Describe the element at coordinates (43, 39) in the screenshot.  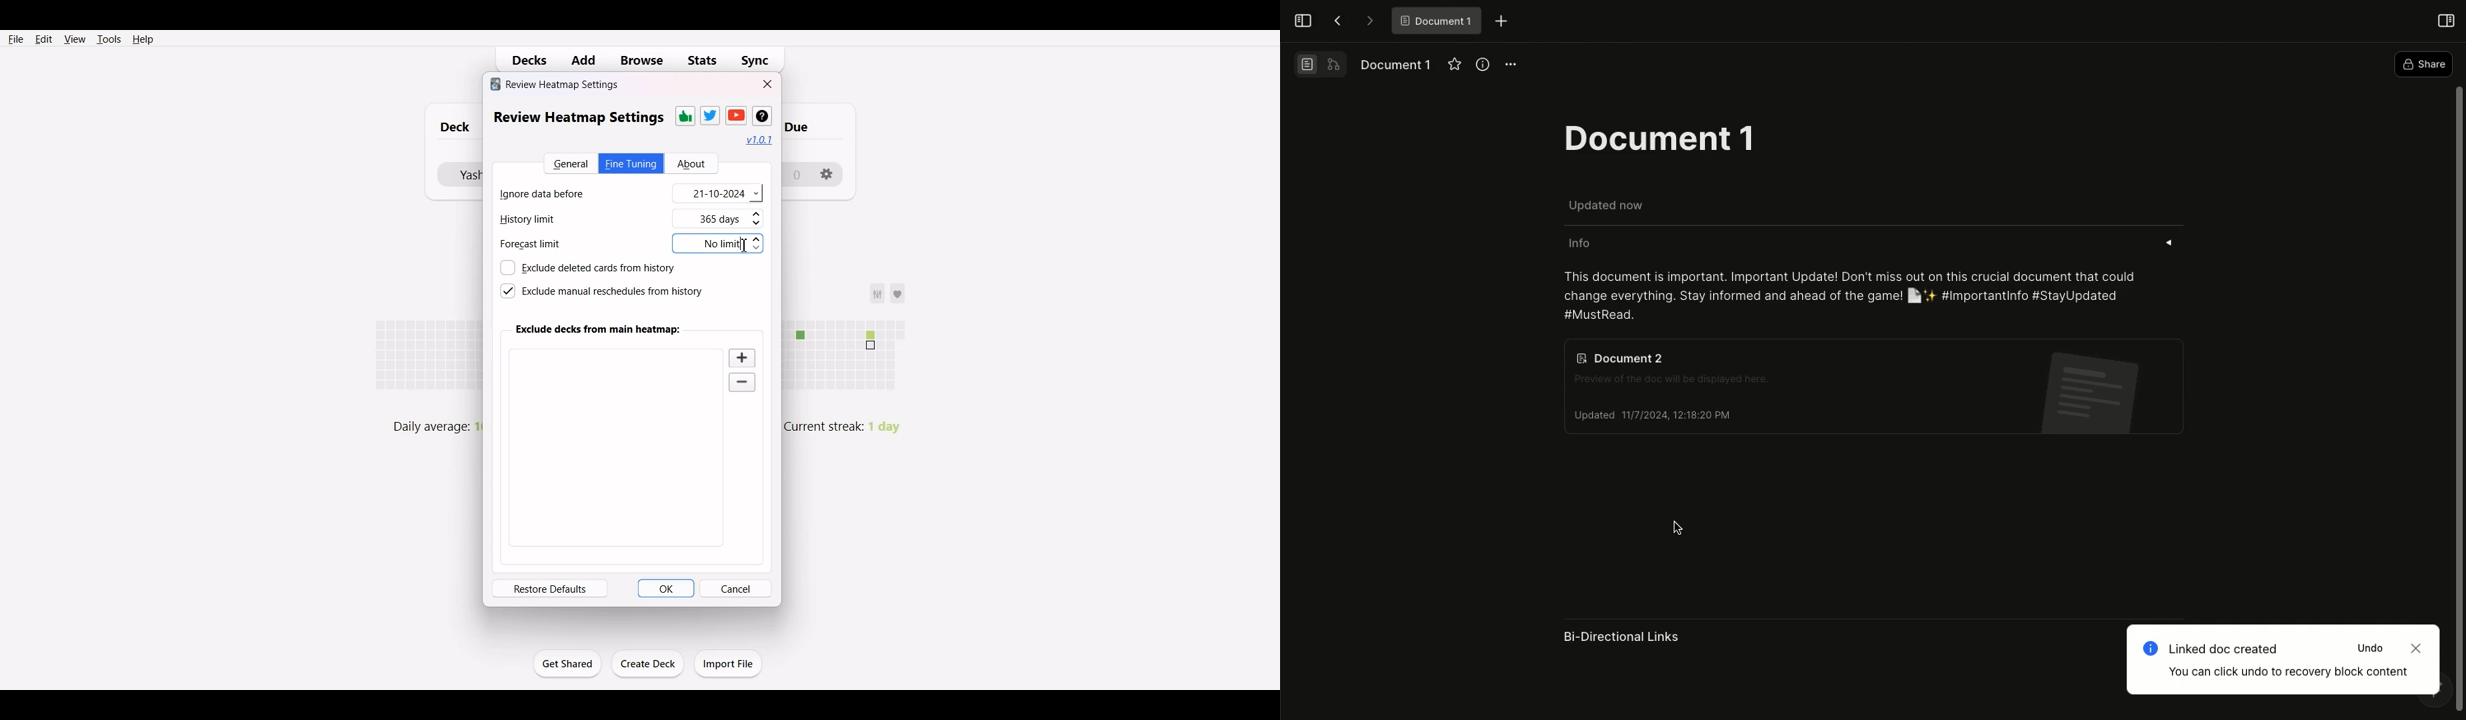
I see `Edit` at that location.